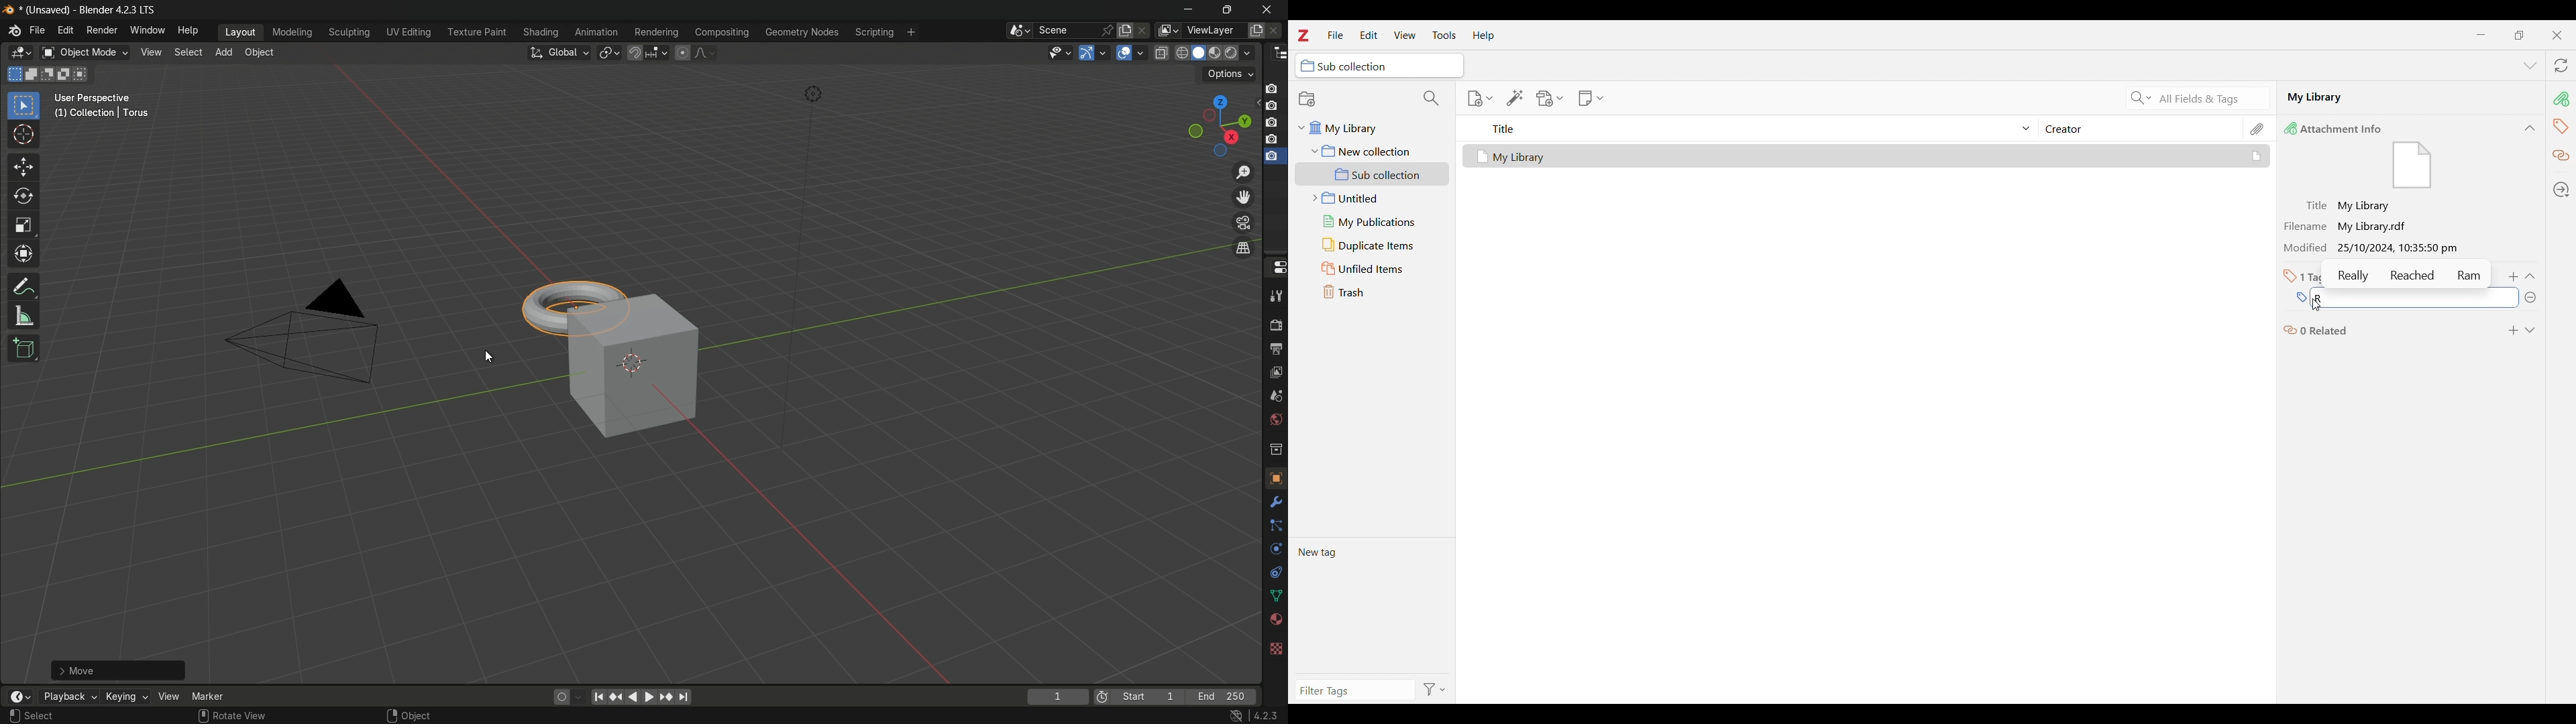 The image size is (2576, 728). Describe the element at coordinates (812, 95) in the screenshot. I see `light` at that location.